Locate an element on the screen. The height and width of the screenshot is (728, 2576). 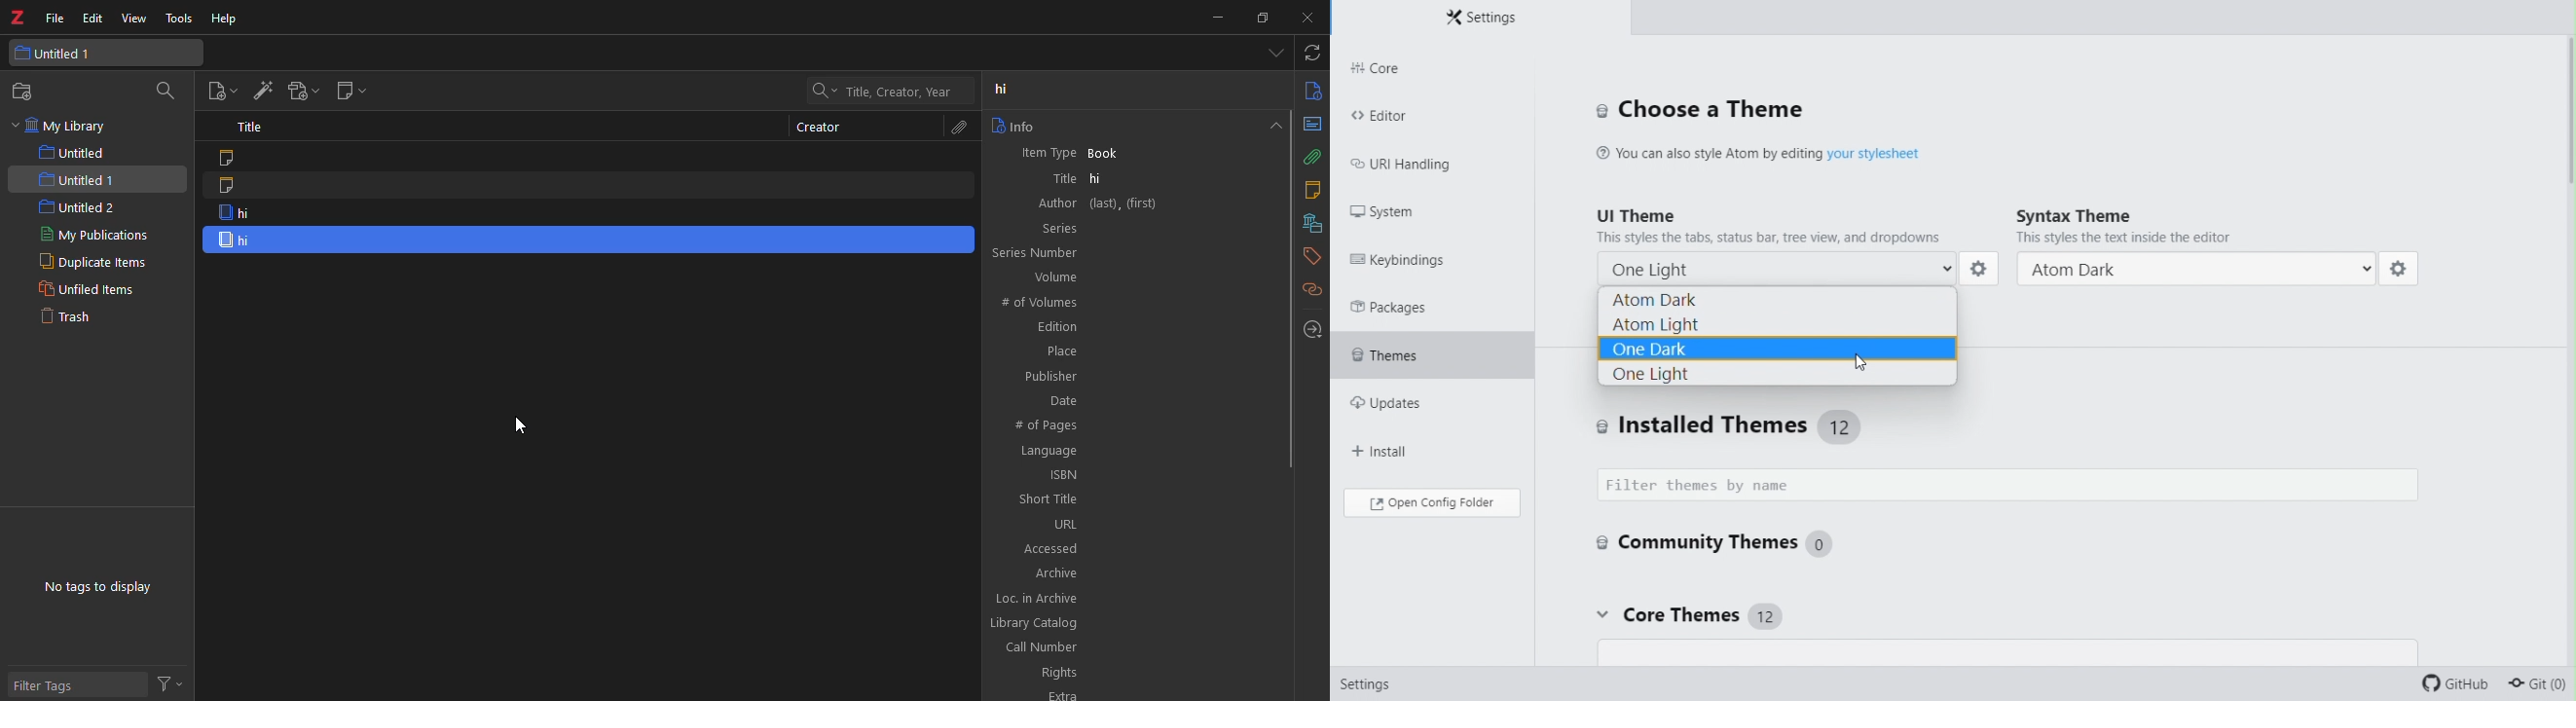
add item is located at coordinates (264, 91).